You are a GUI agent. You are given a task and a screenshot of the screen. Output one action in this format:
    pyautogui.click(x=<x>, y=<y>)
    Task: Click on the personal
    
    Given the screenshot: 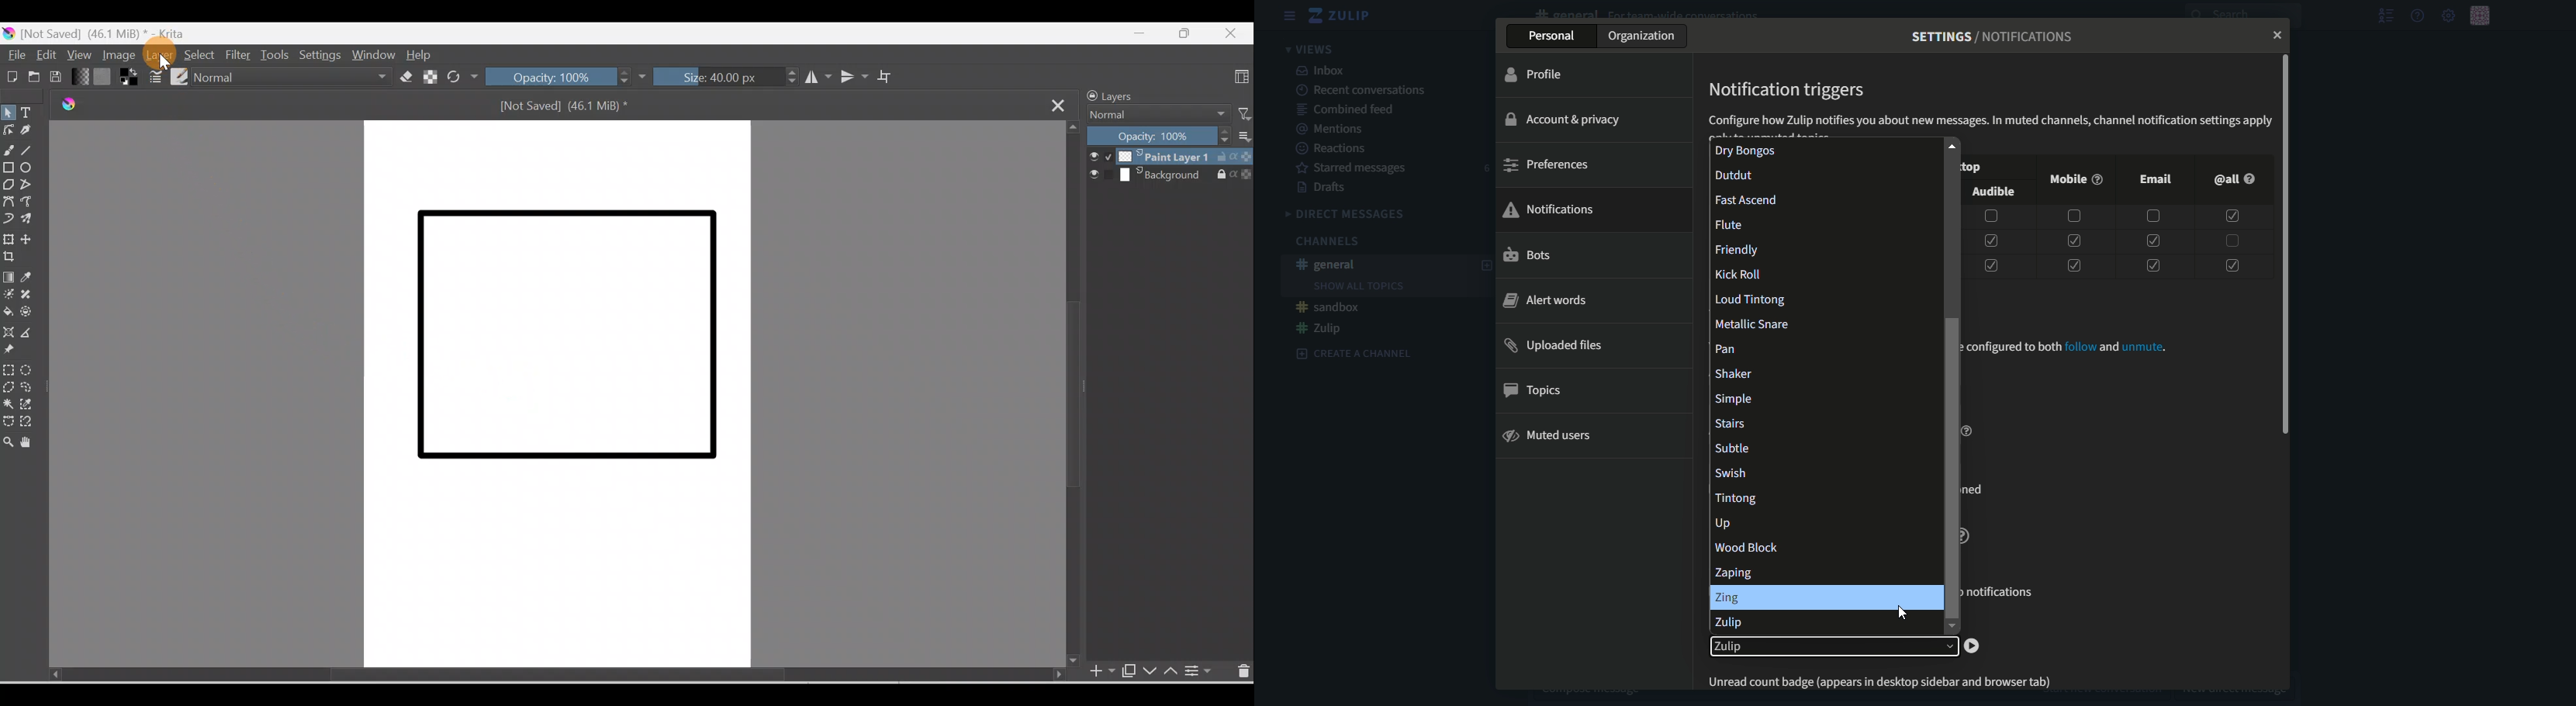 What is the action you would take?
    pyautogui.click(x=1552, y=37)
    